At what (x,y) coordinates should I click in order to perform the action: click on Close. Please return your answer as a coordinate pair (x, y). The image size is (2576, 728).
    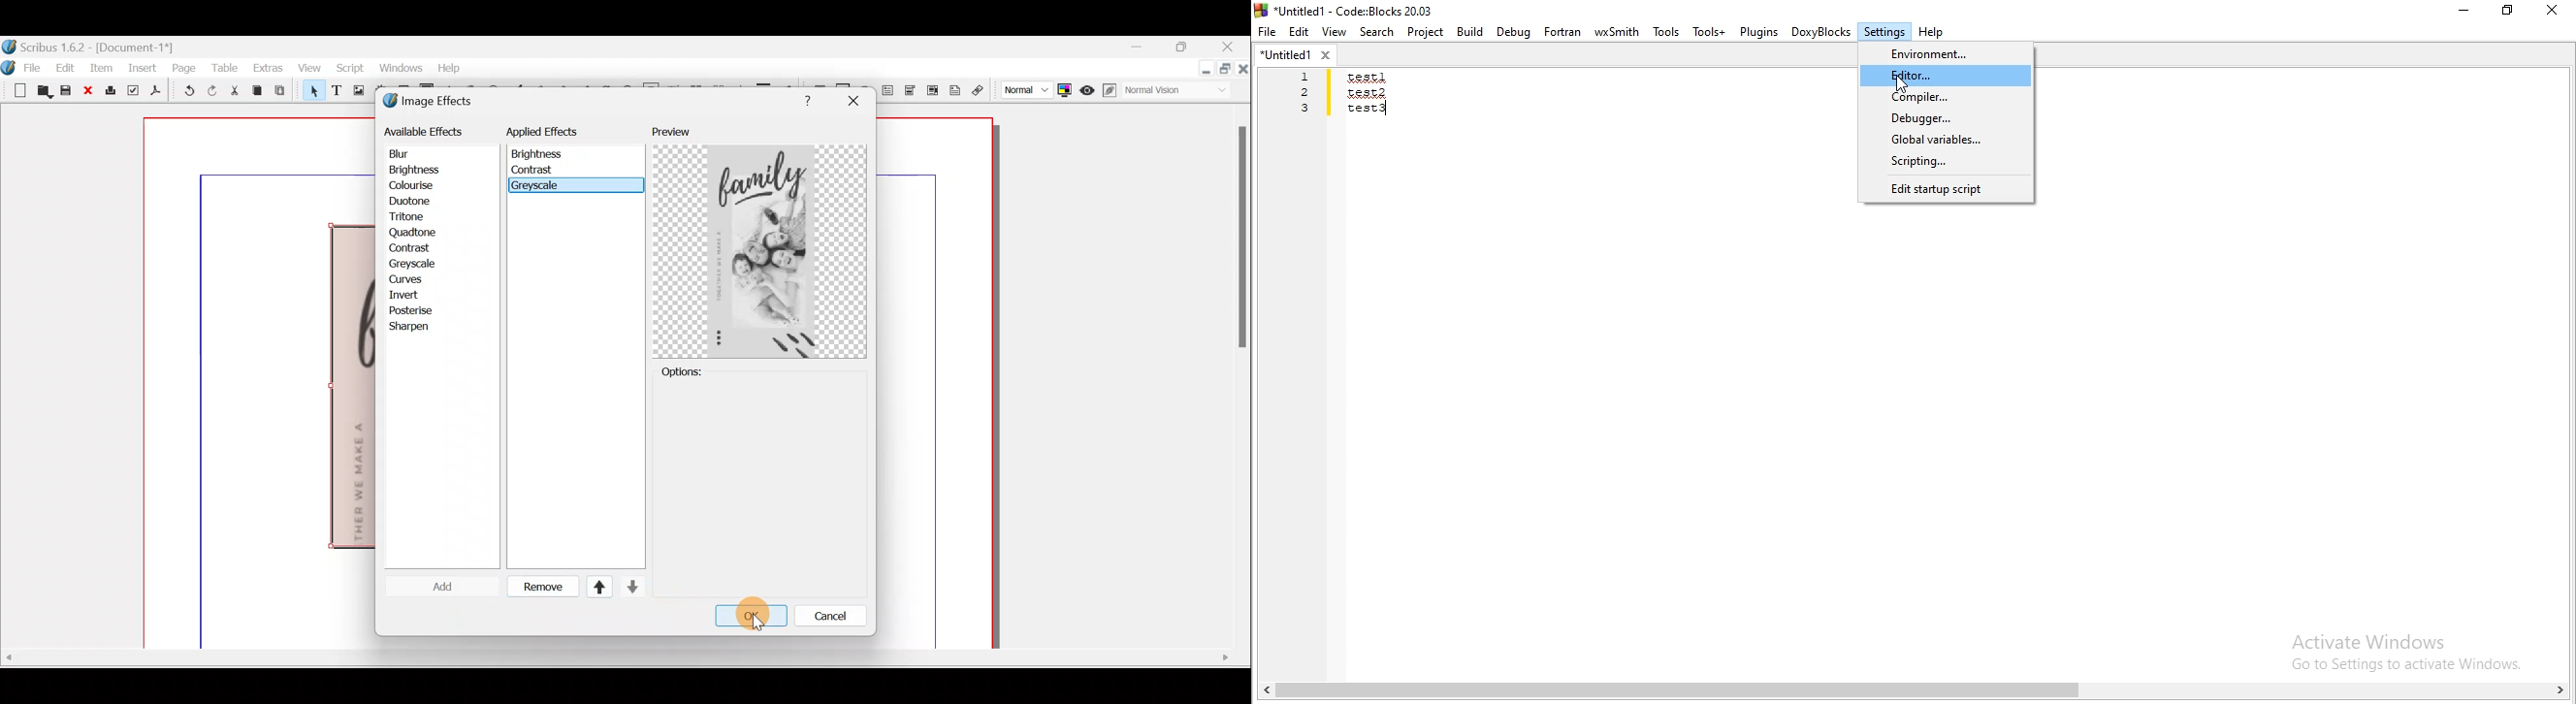
    Looking at the image, I should click on (1232, 46).